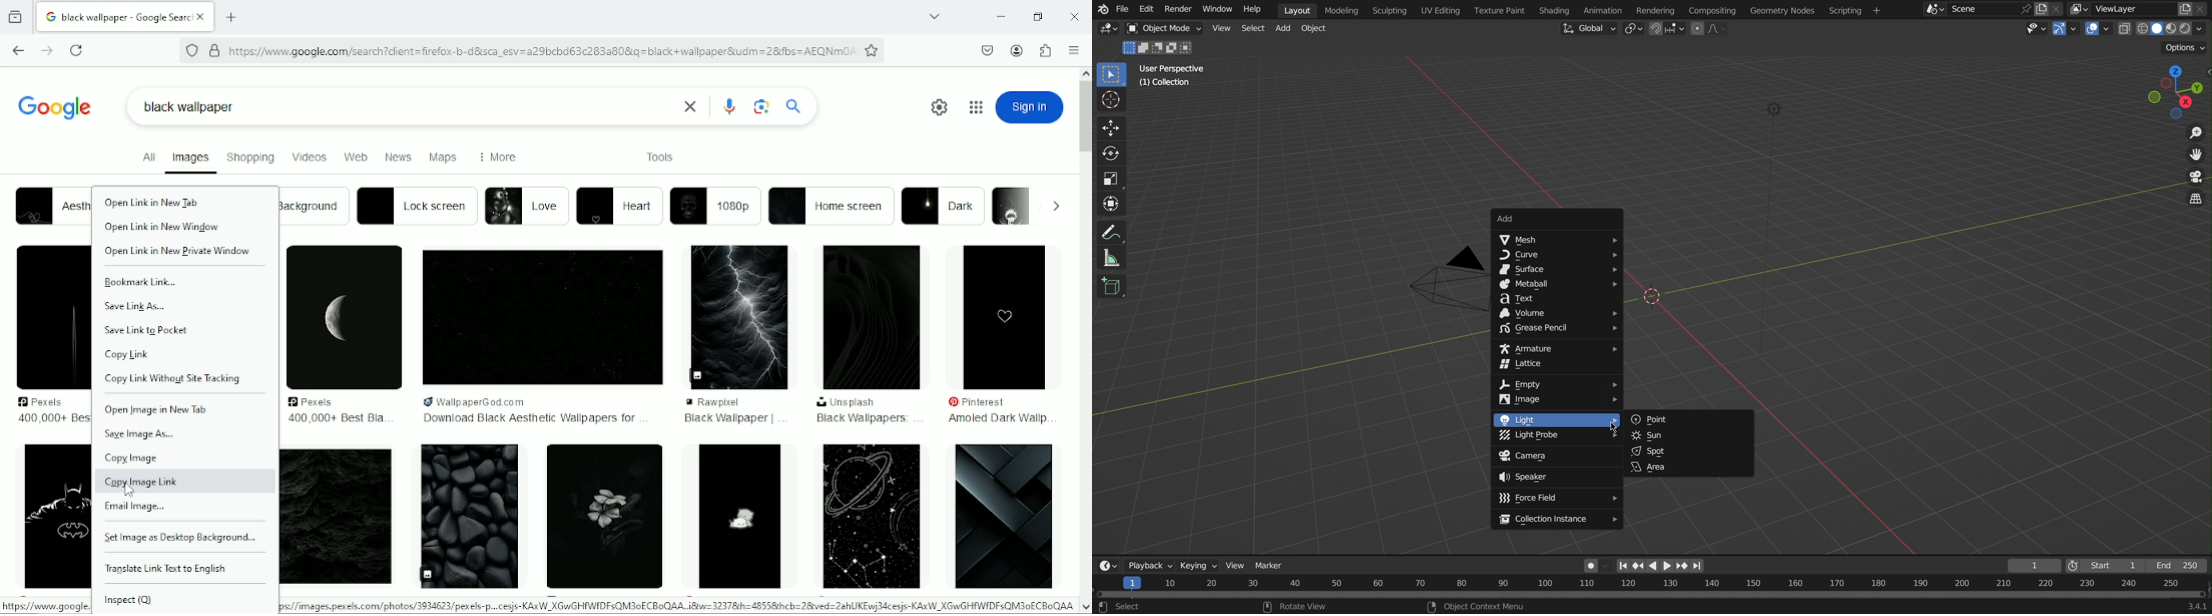  Describe the element at coordinates (417, 205) in the screenshot. I see `lock screen` at that location.